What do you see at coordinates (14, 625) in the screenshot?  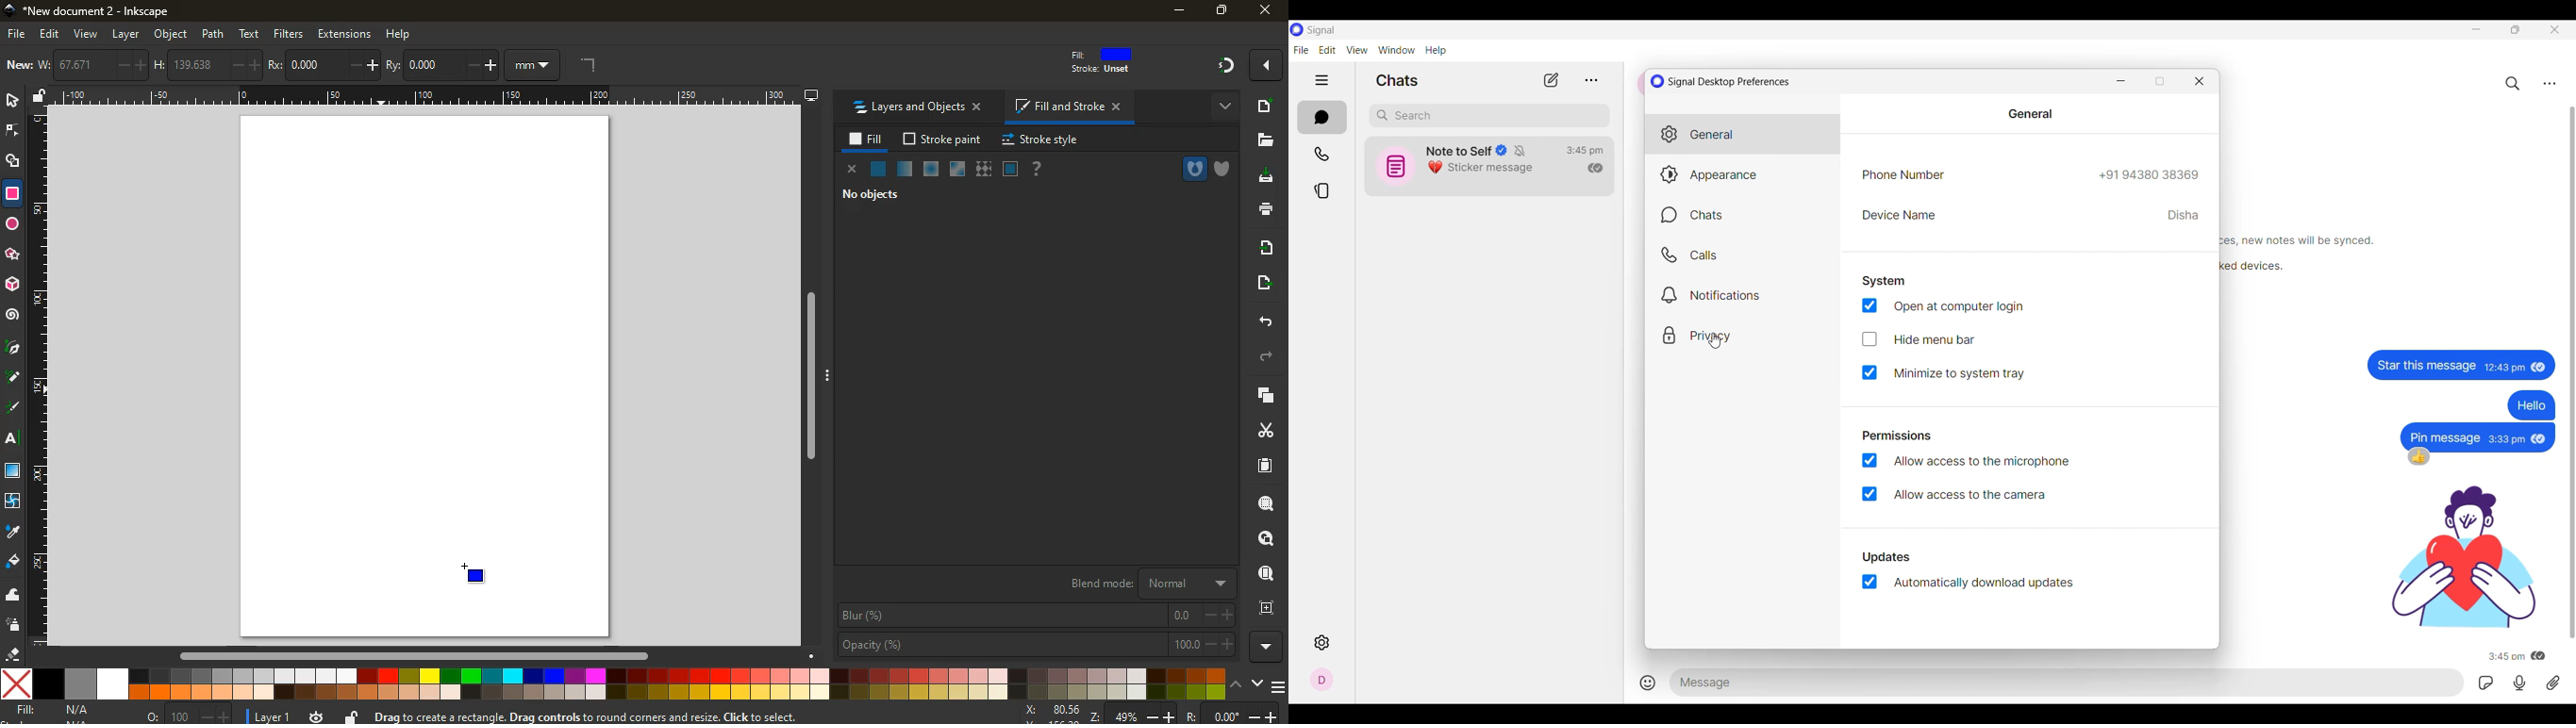 I see `spray` at bounding box center [14, 625].